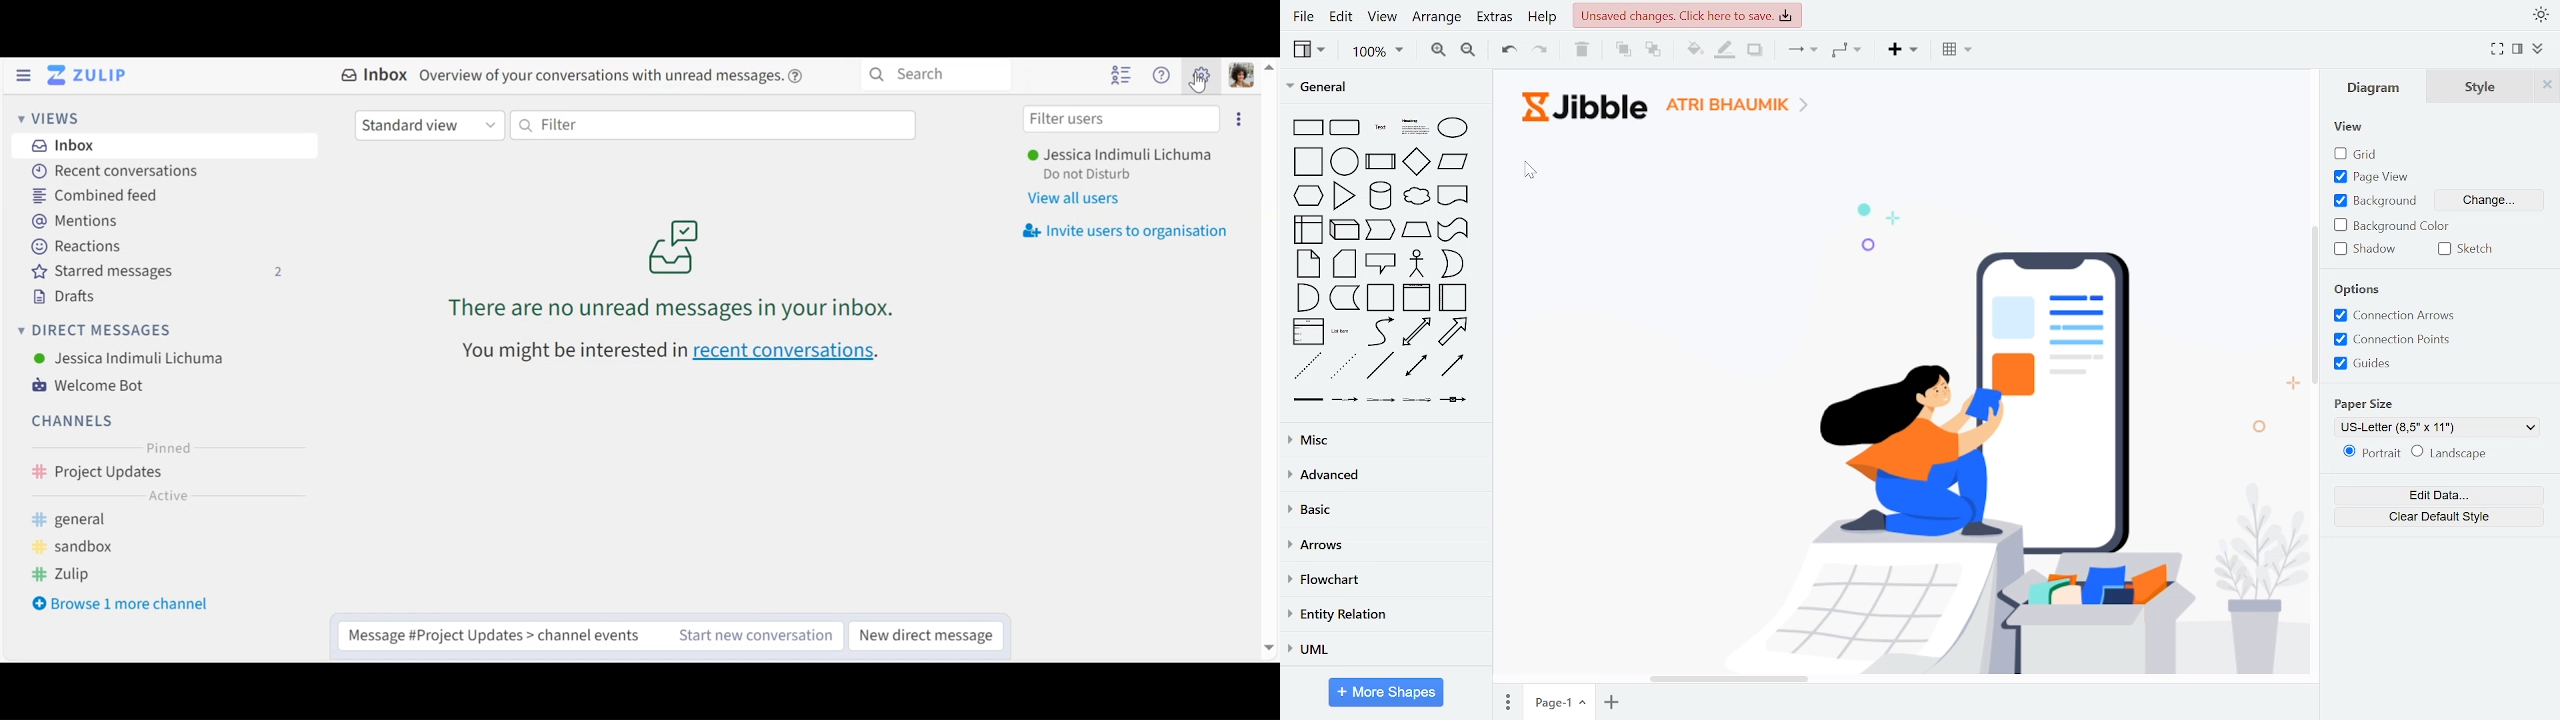 The height and width of the screenshot is (728, 2576). Describe the element at coordinates (79, 520) in the screenshot. I see `general` at that location.